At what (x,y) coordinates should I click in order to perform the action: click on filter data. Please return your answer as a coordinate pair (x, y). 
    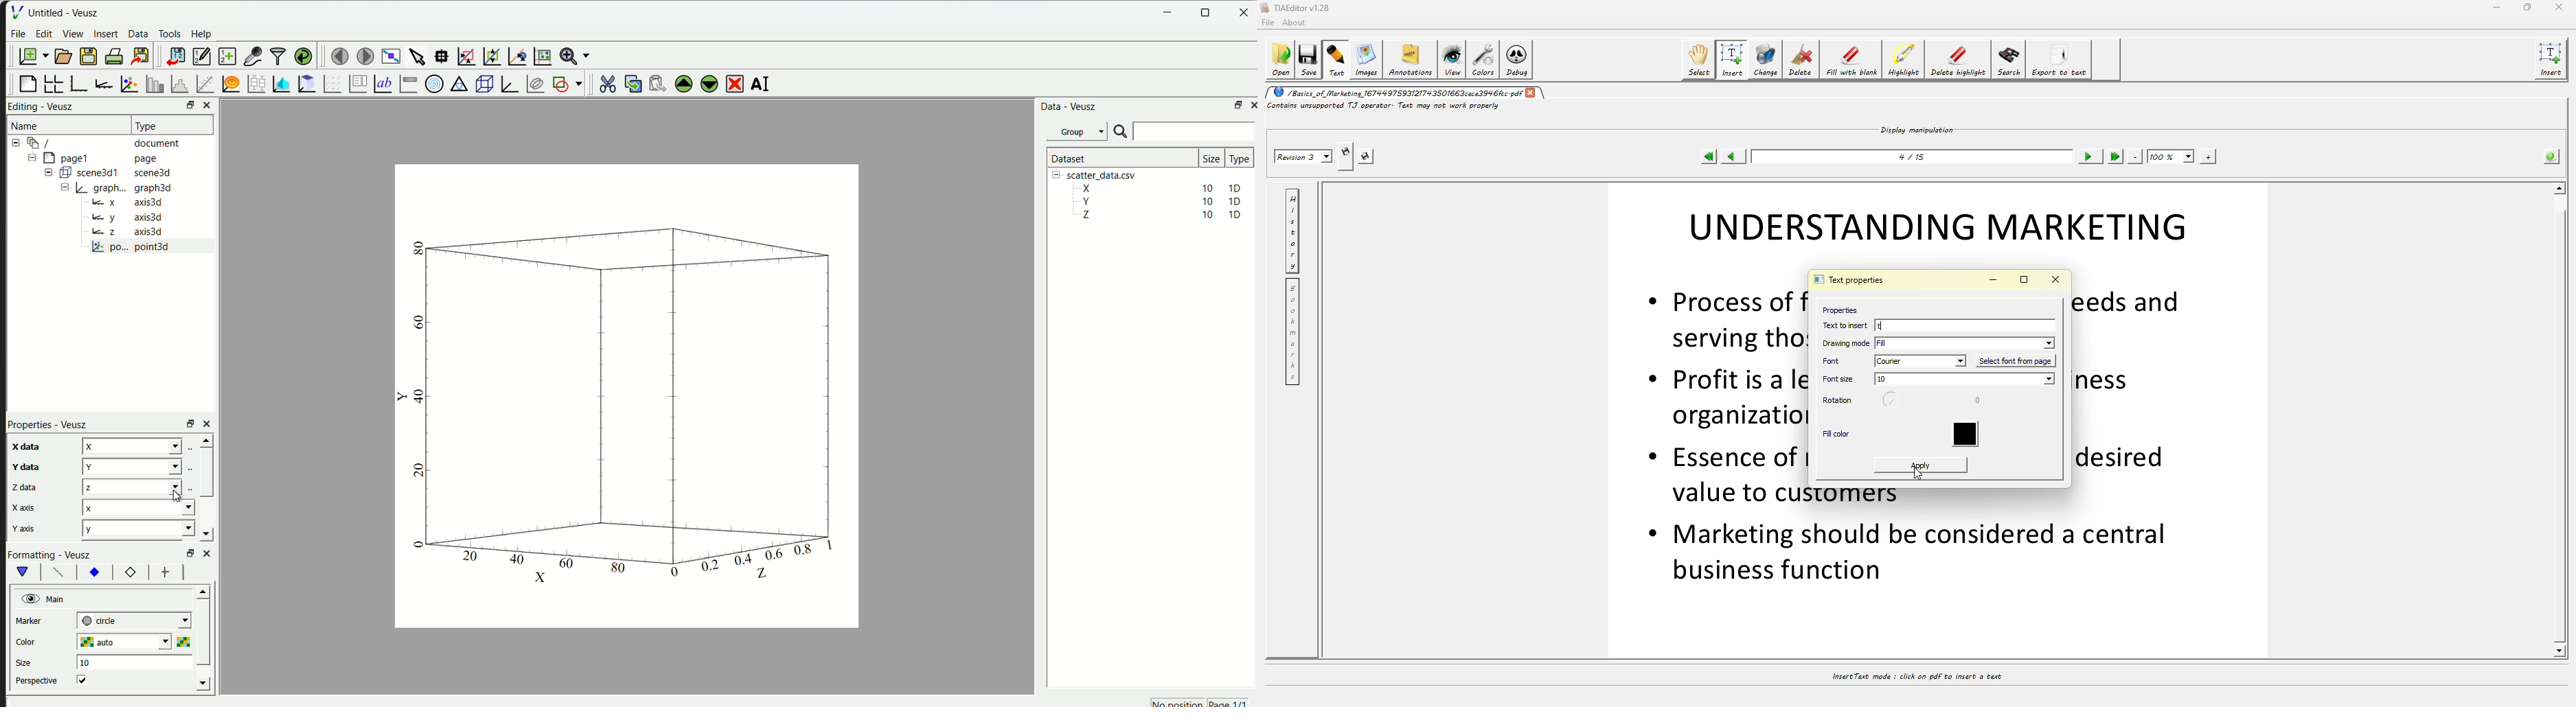
    Looking at the image, I should click on (276, 55).